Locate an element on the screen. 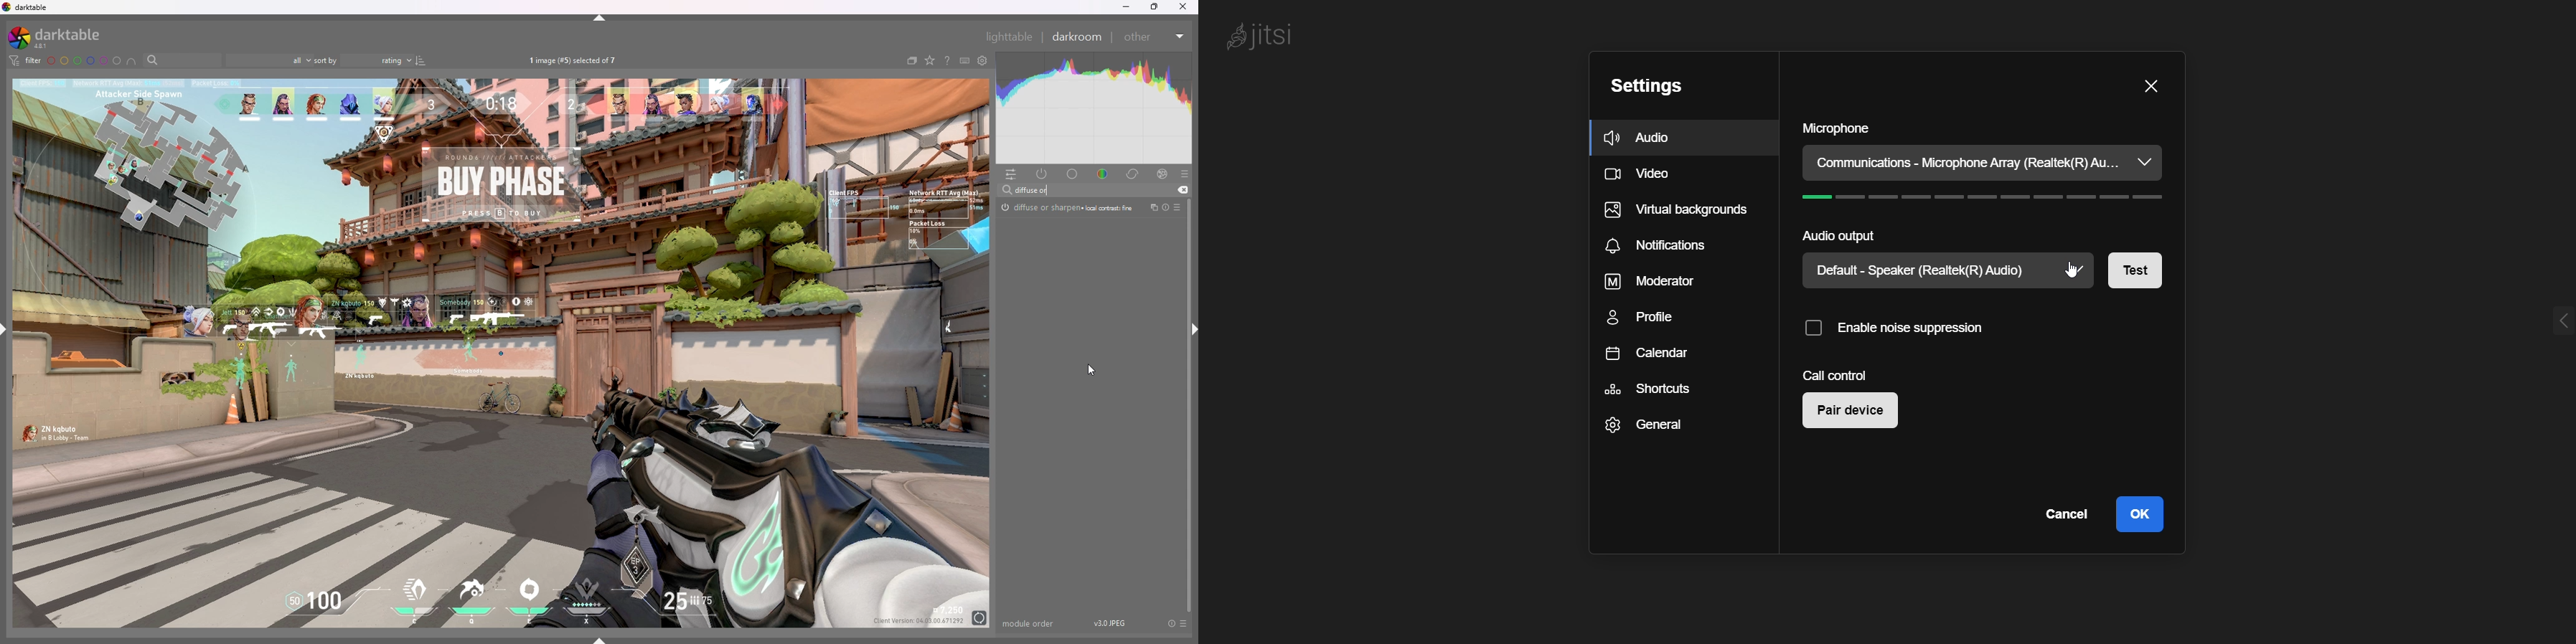 The width and height of the screenshot is (2576, 644). reset is located at coordinates (1165, 208).